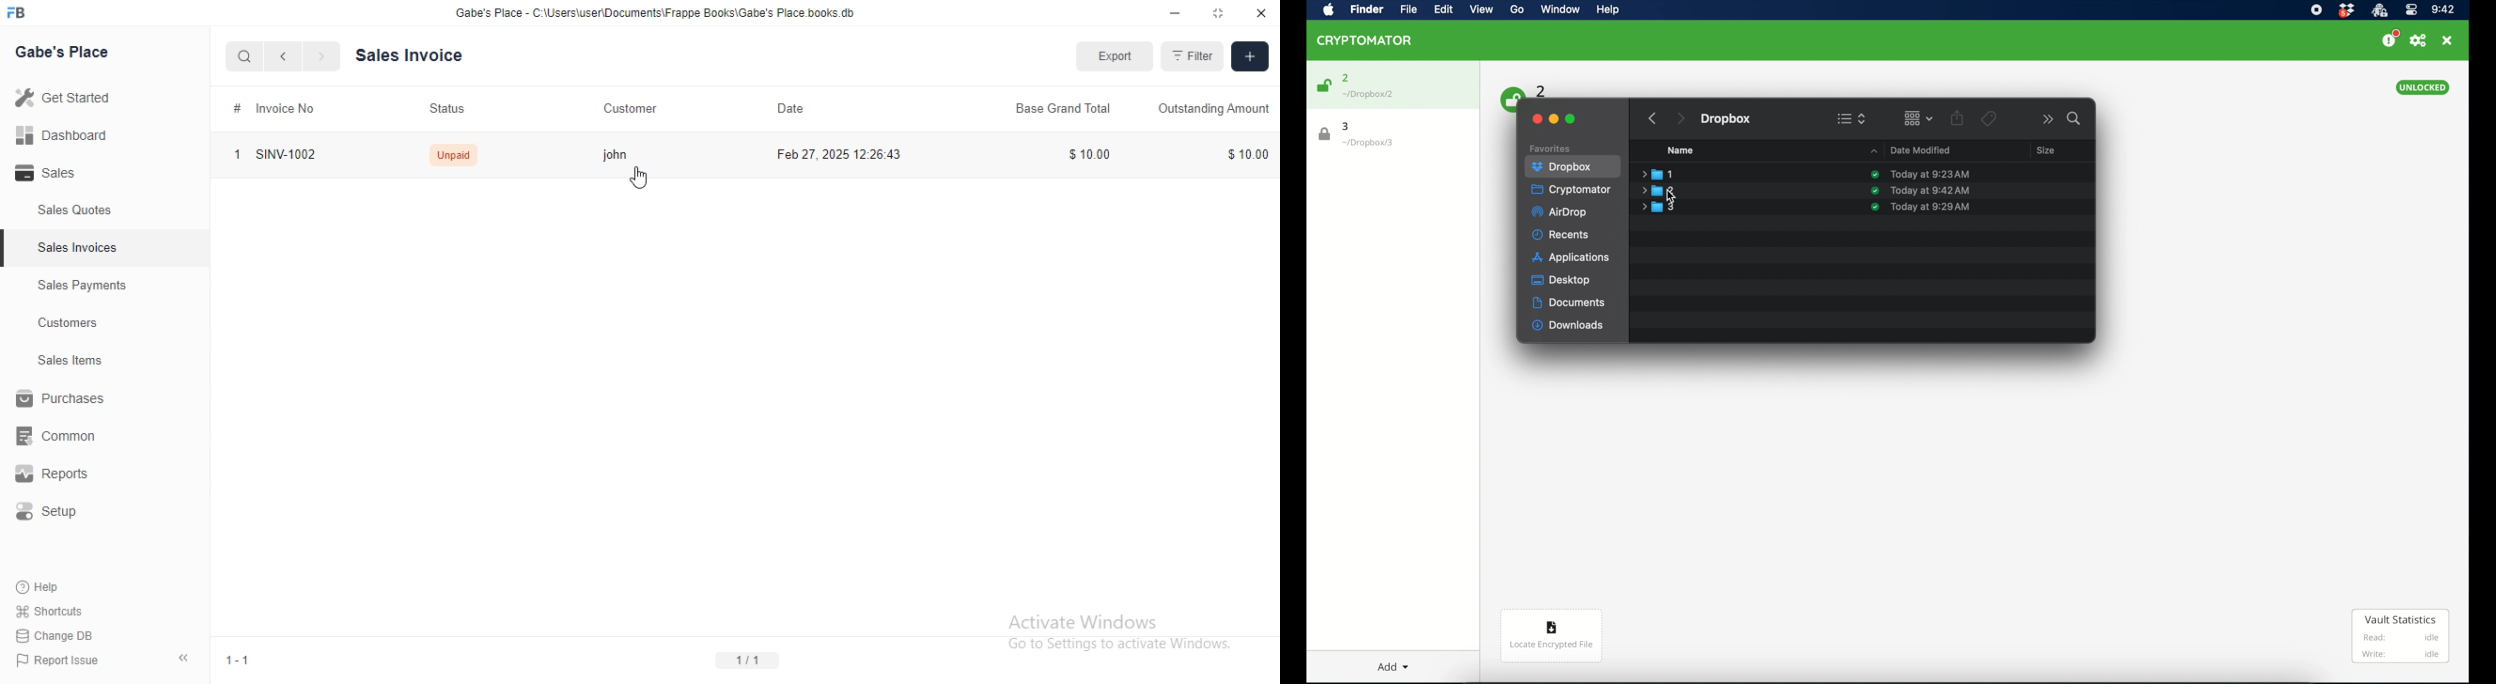 This screenshot has height=700, width=2520. Describe the element at coordinates (62, 135) in the screenshot. I see `dashboard` at that location.